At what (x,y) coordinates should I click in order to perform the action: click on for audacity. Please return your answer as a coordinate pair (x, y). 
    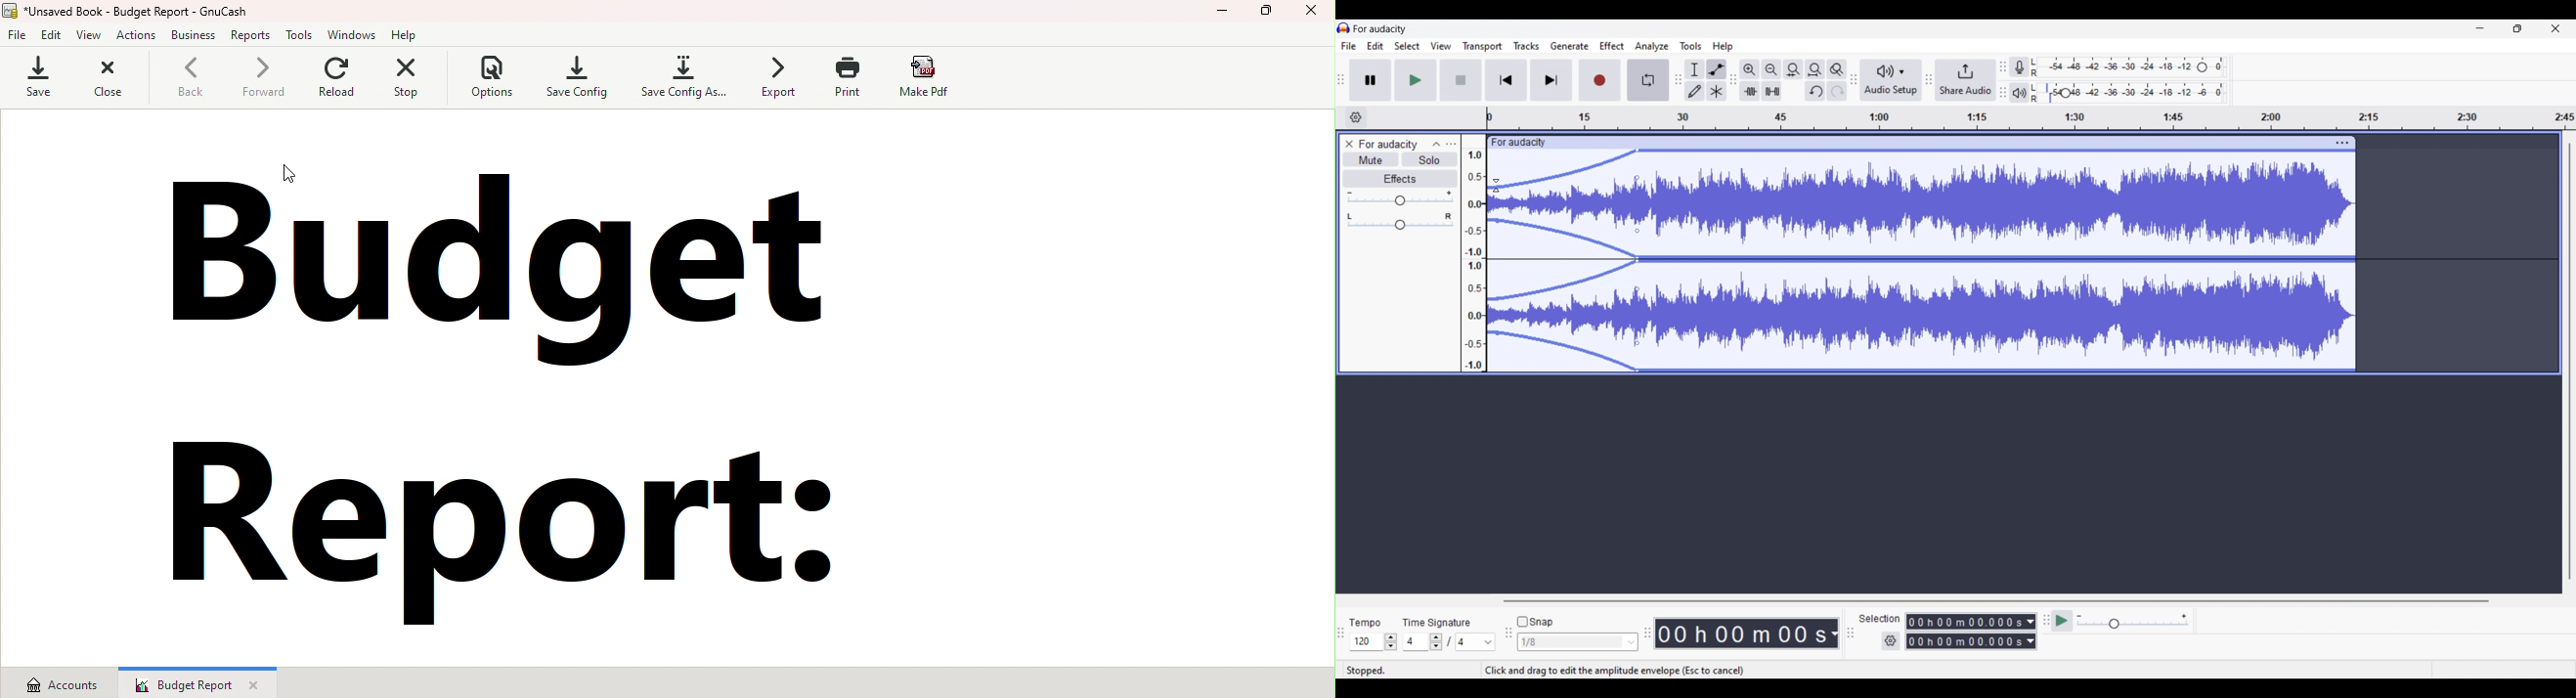
    Looking at the image, I should click on (1388, 144).